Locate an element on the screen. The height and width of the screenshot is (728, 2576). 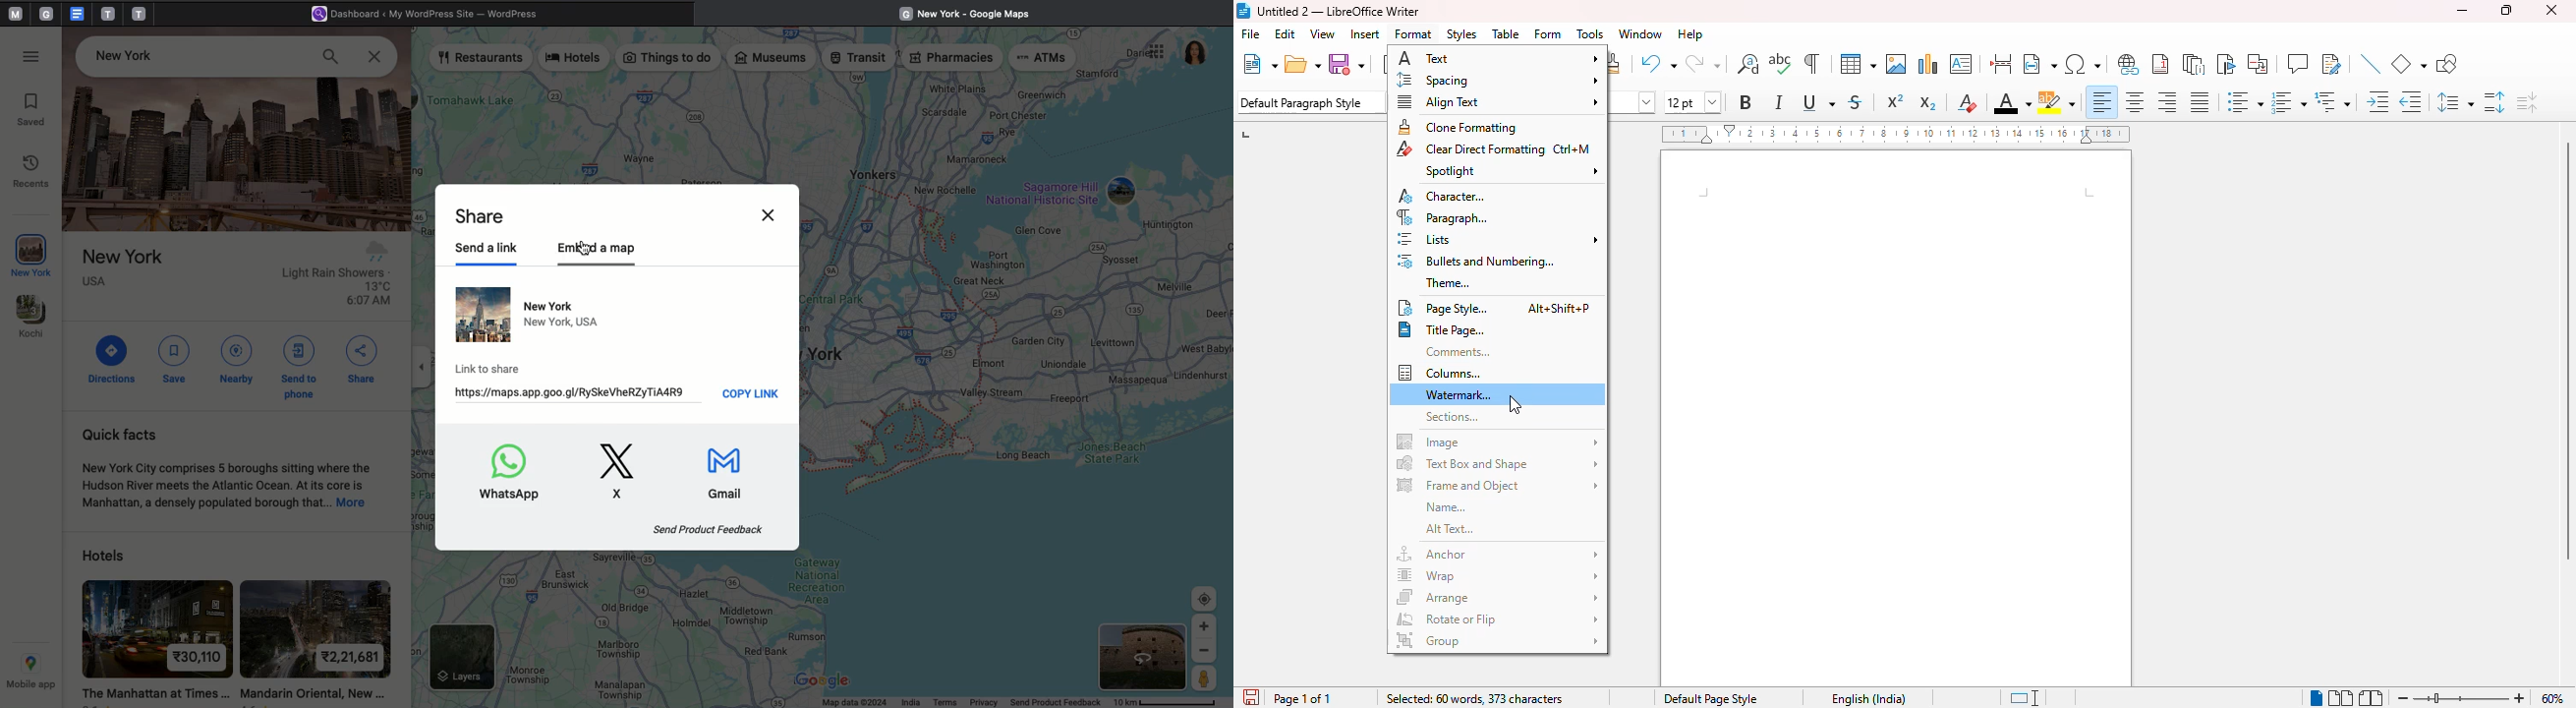
align left is located at coordinates (2102, 101).